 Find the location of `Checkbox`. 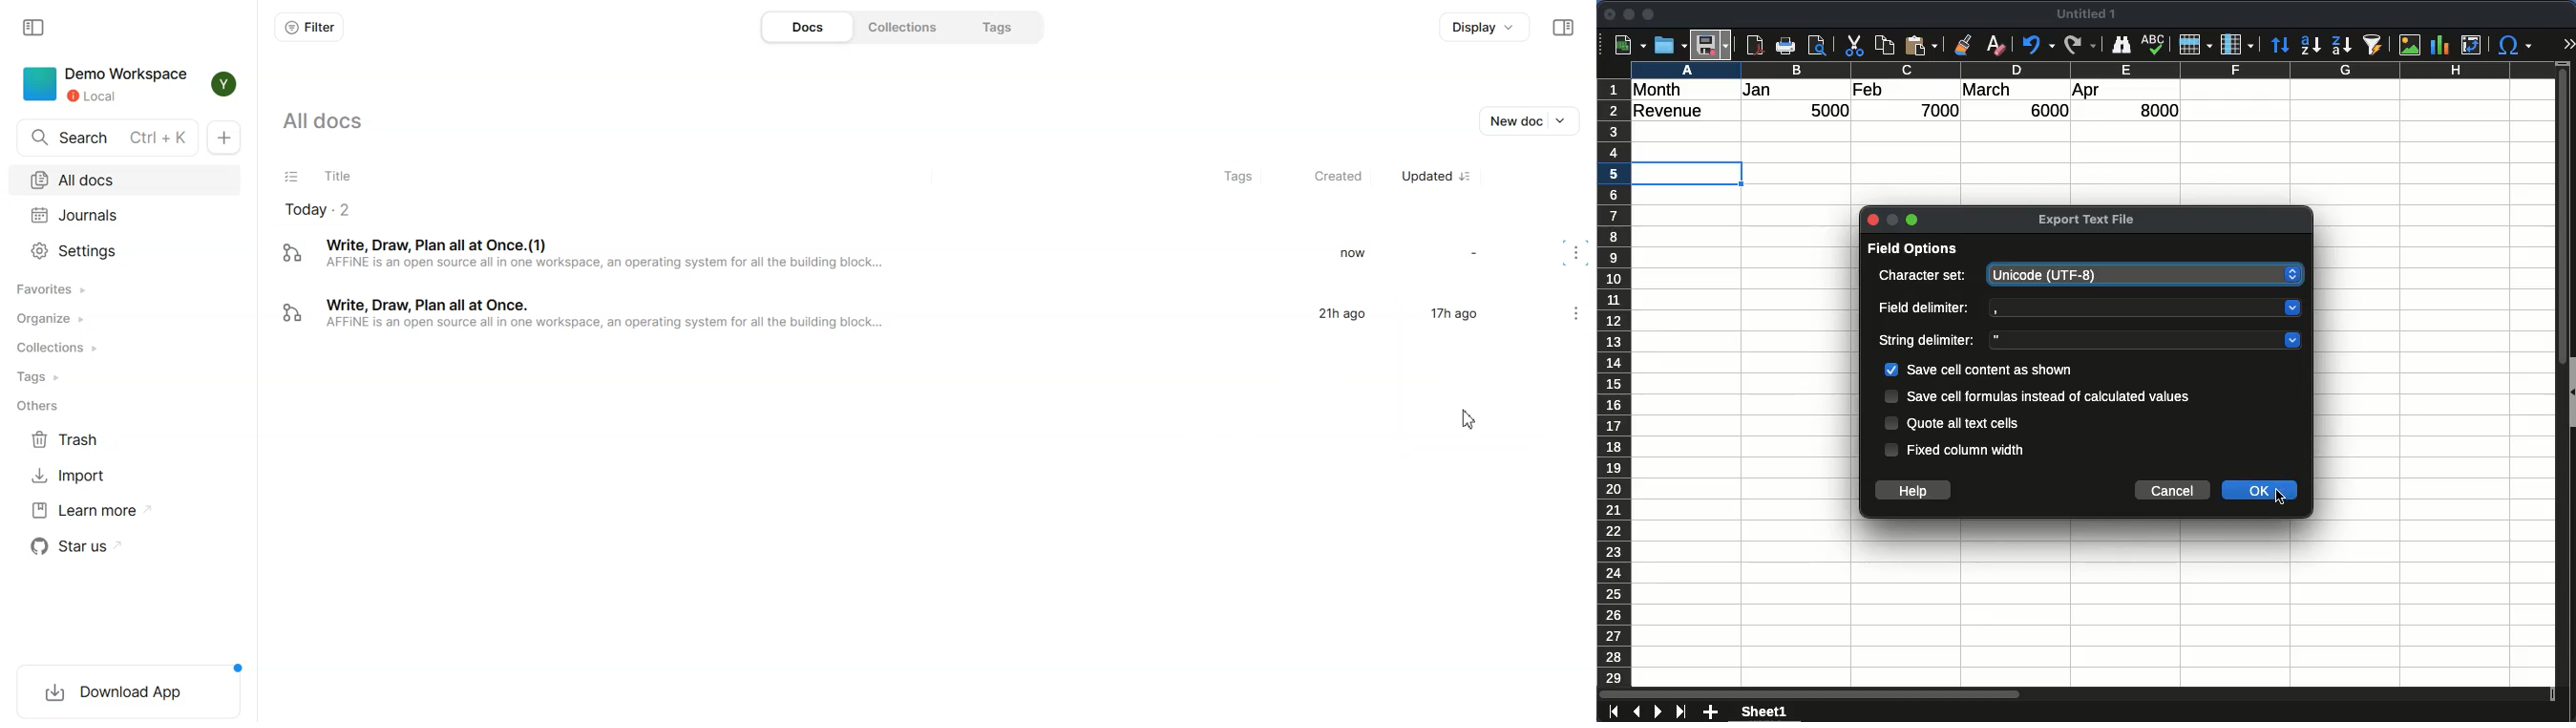

Checkbox is located at coordinates (1891, 396).